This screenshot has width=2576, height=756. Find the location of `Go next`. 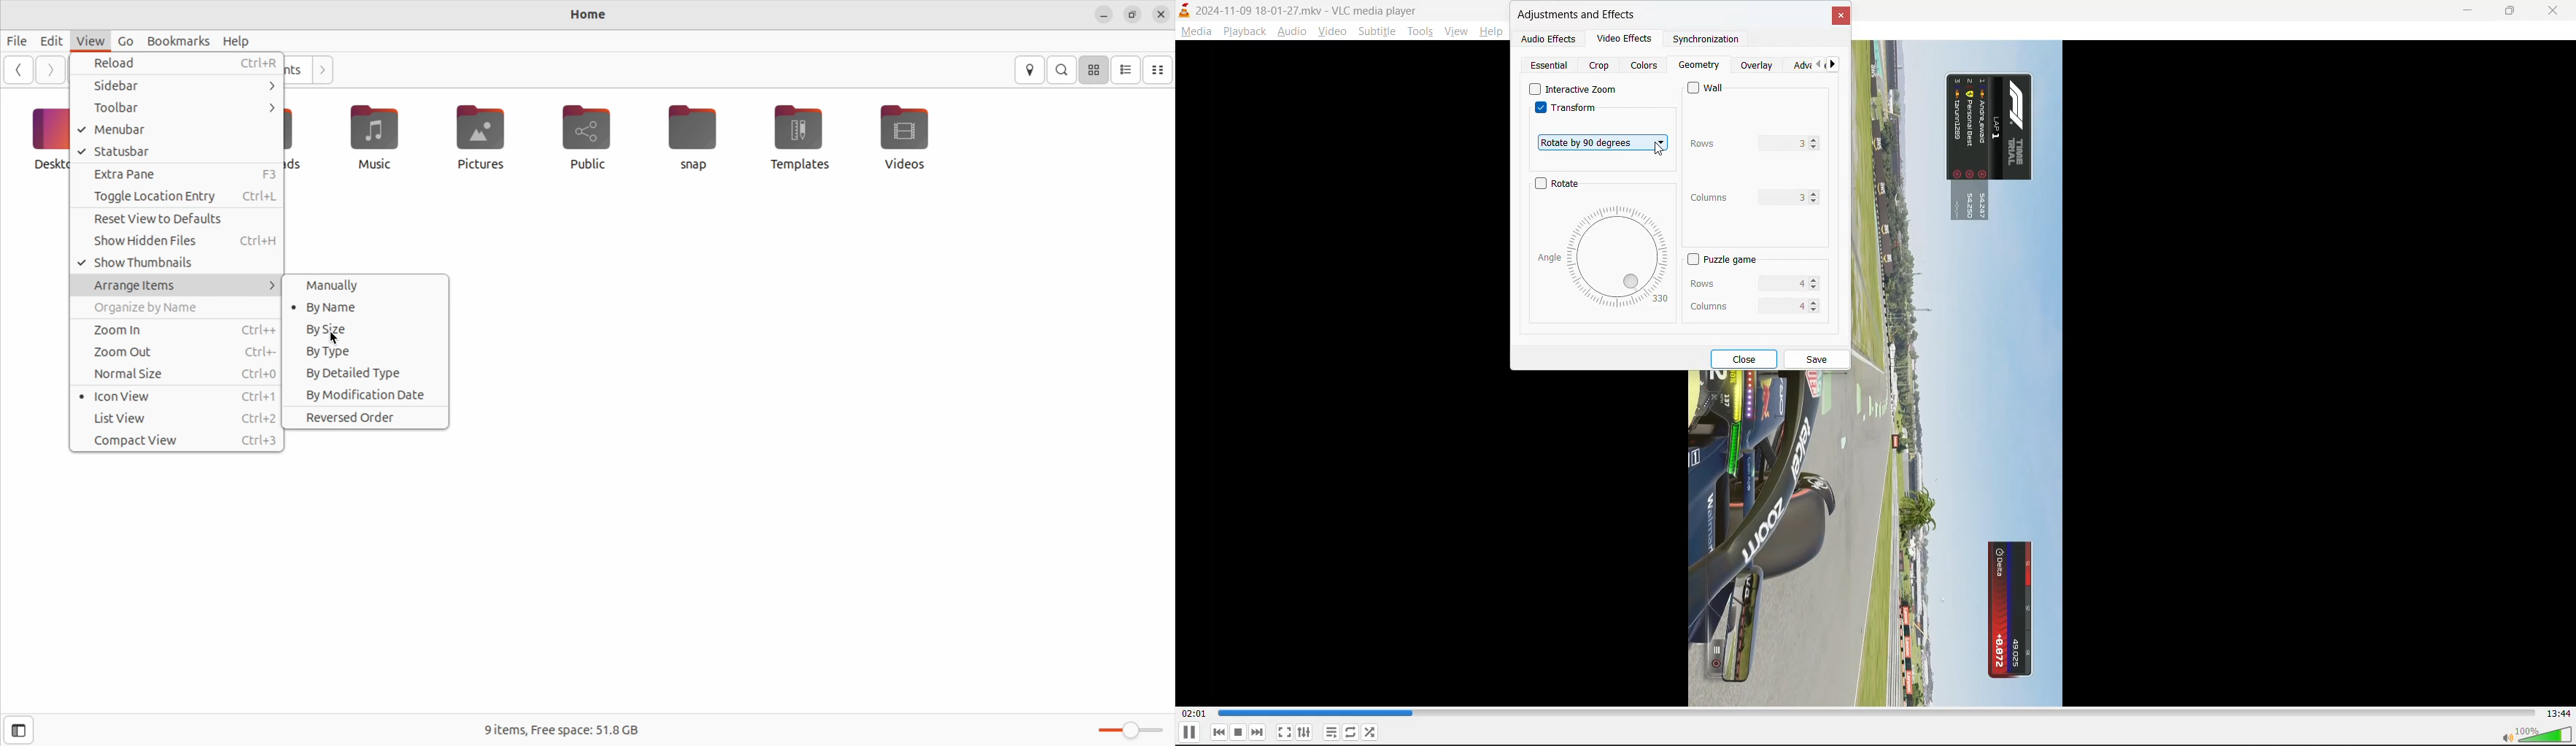

Go next is located at coordinates (325, 72).